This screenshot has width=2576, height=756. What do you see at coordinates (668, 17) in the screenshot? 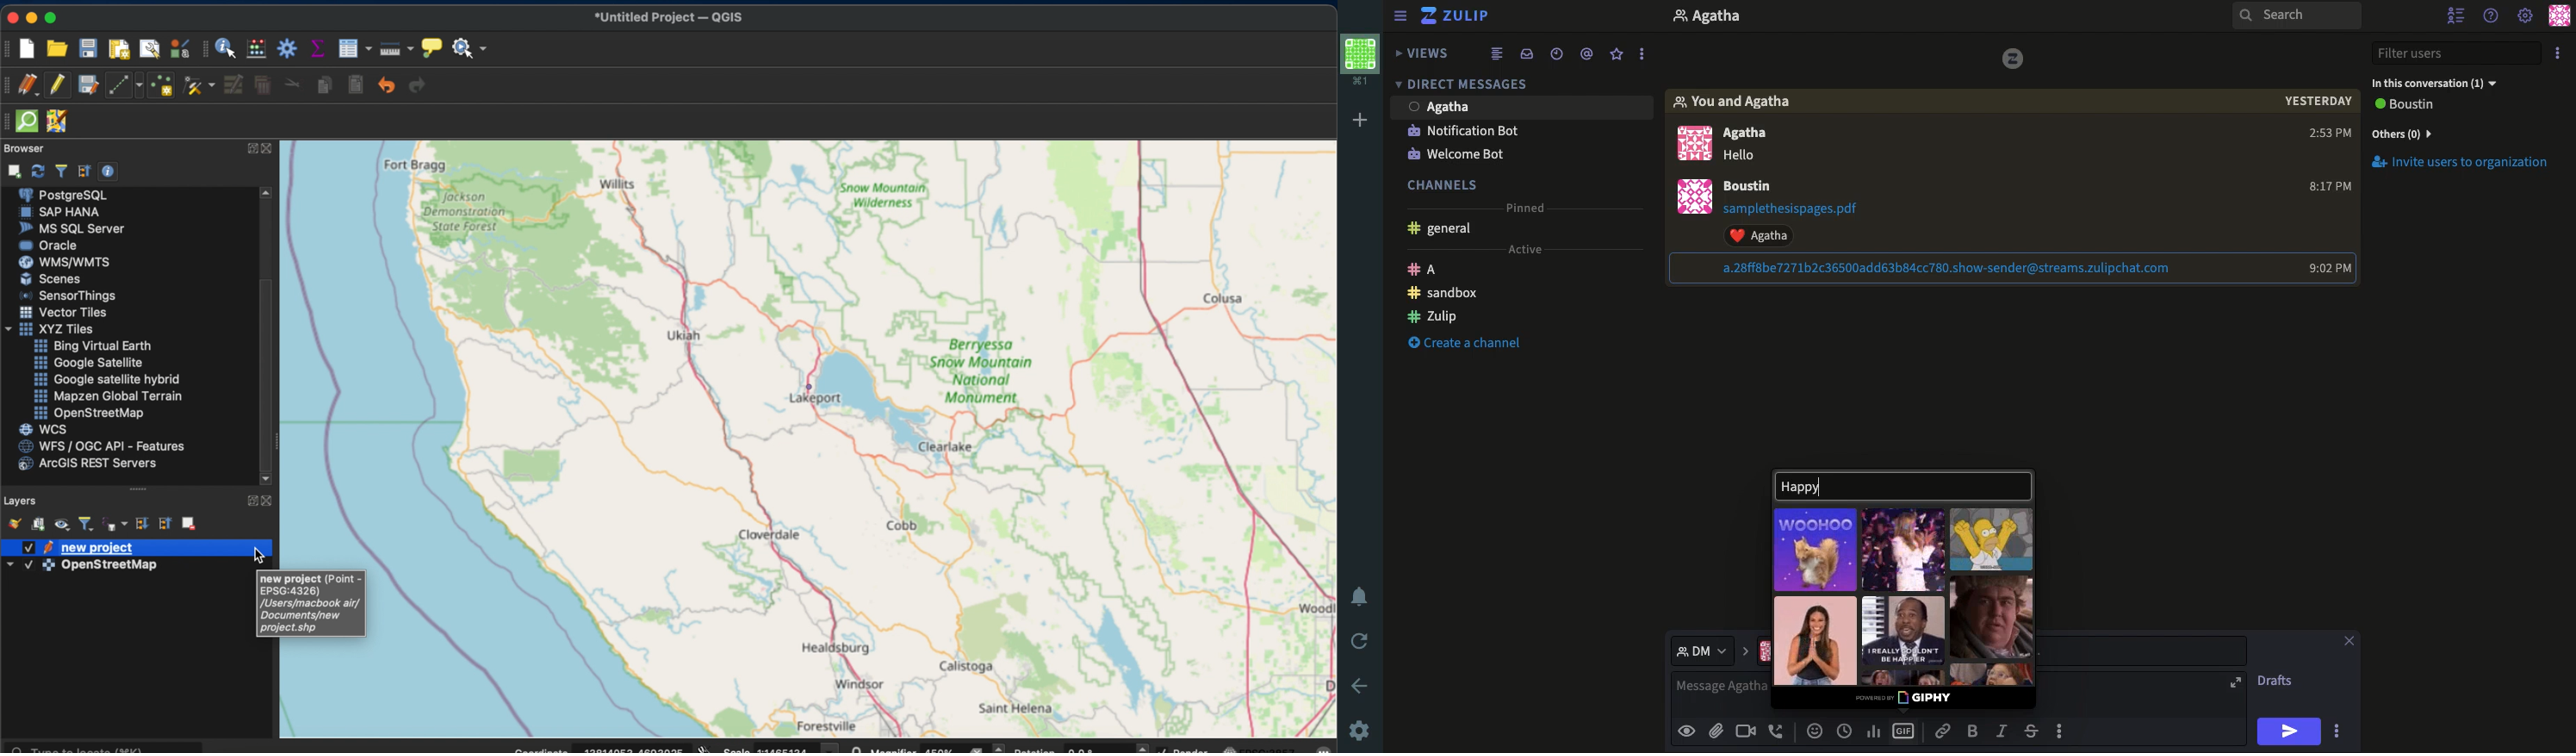
I see `untitled project QGIS` at bounding box center [668, 17].